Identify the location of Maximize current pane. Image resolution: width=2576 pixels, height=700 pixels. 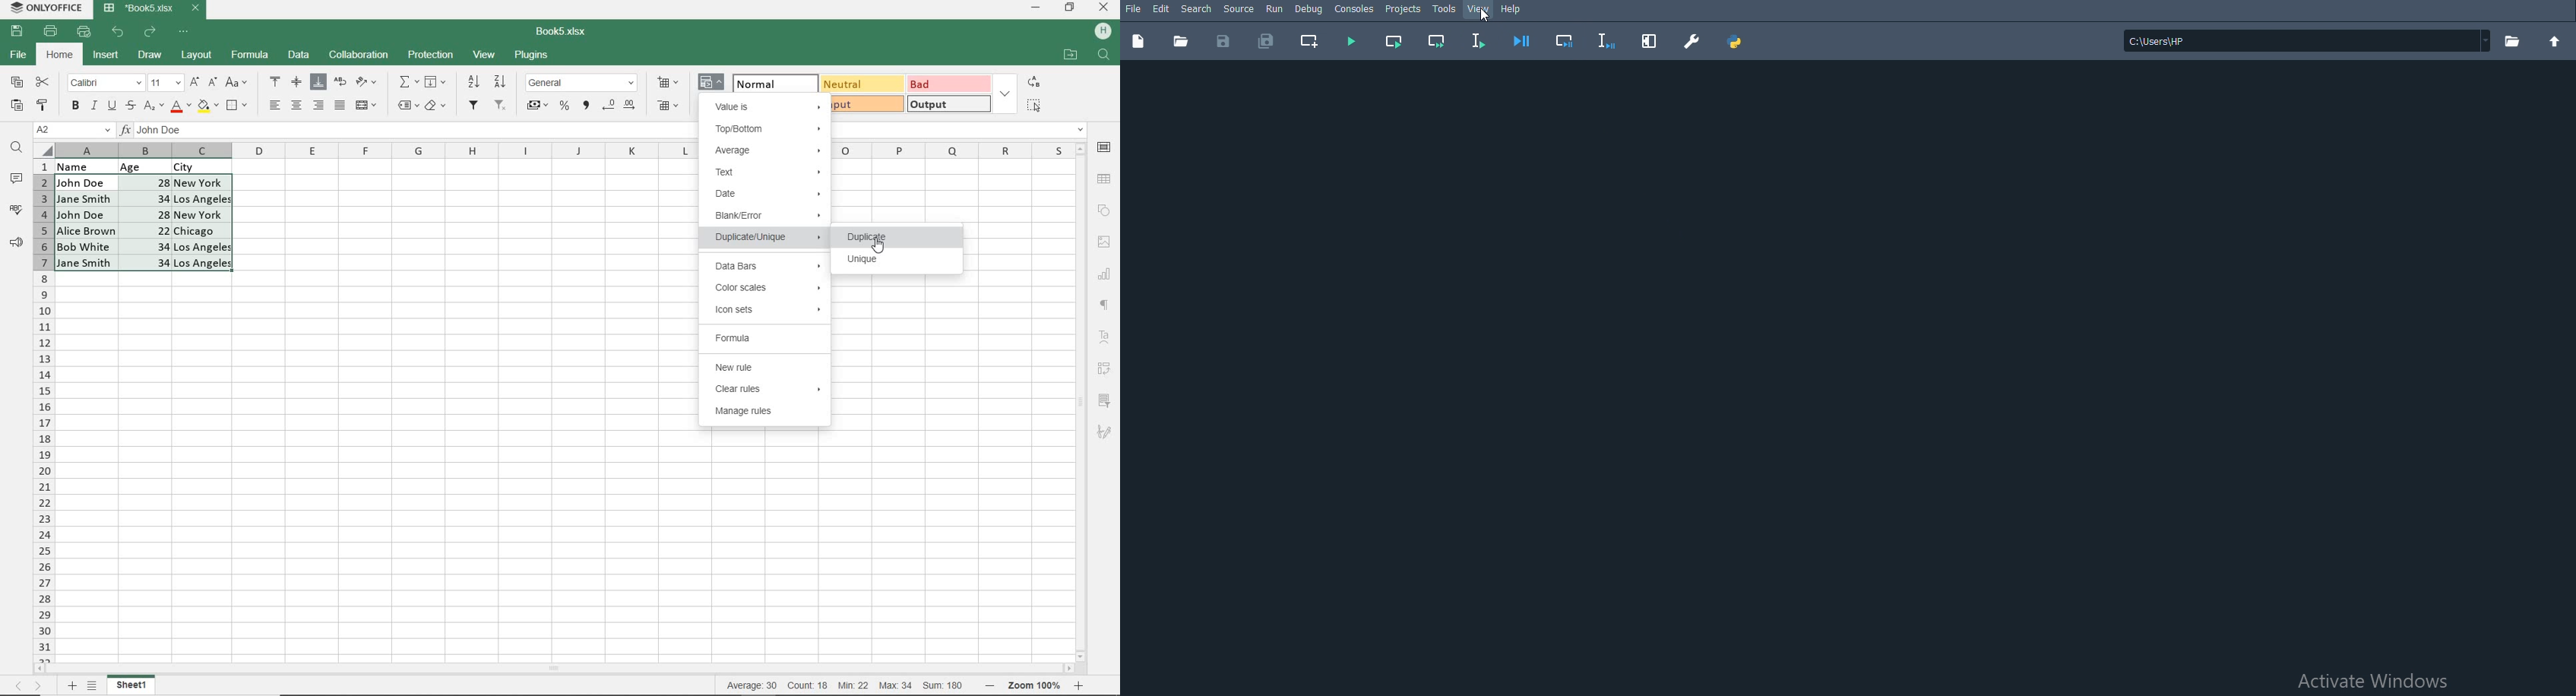
(1649, 40).